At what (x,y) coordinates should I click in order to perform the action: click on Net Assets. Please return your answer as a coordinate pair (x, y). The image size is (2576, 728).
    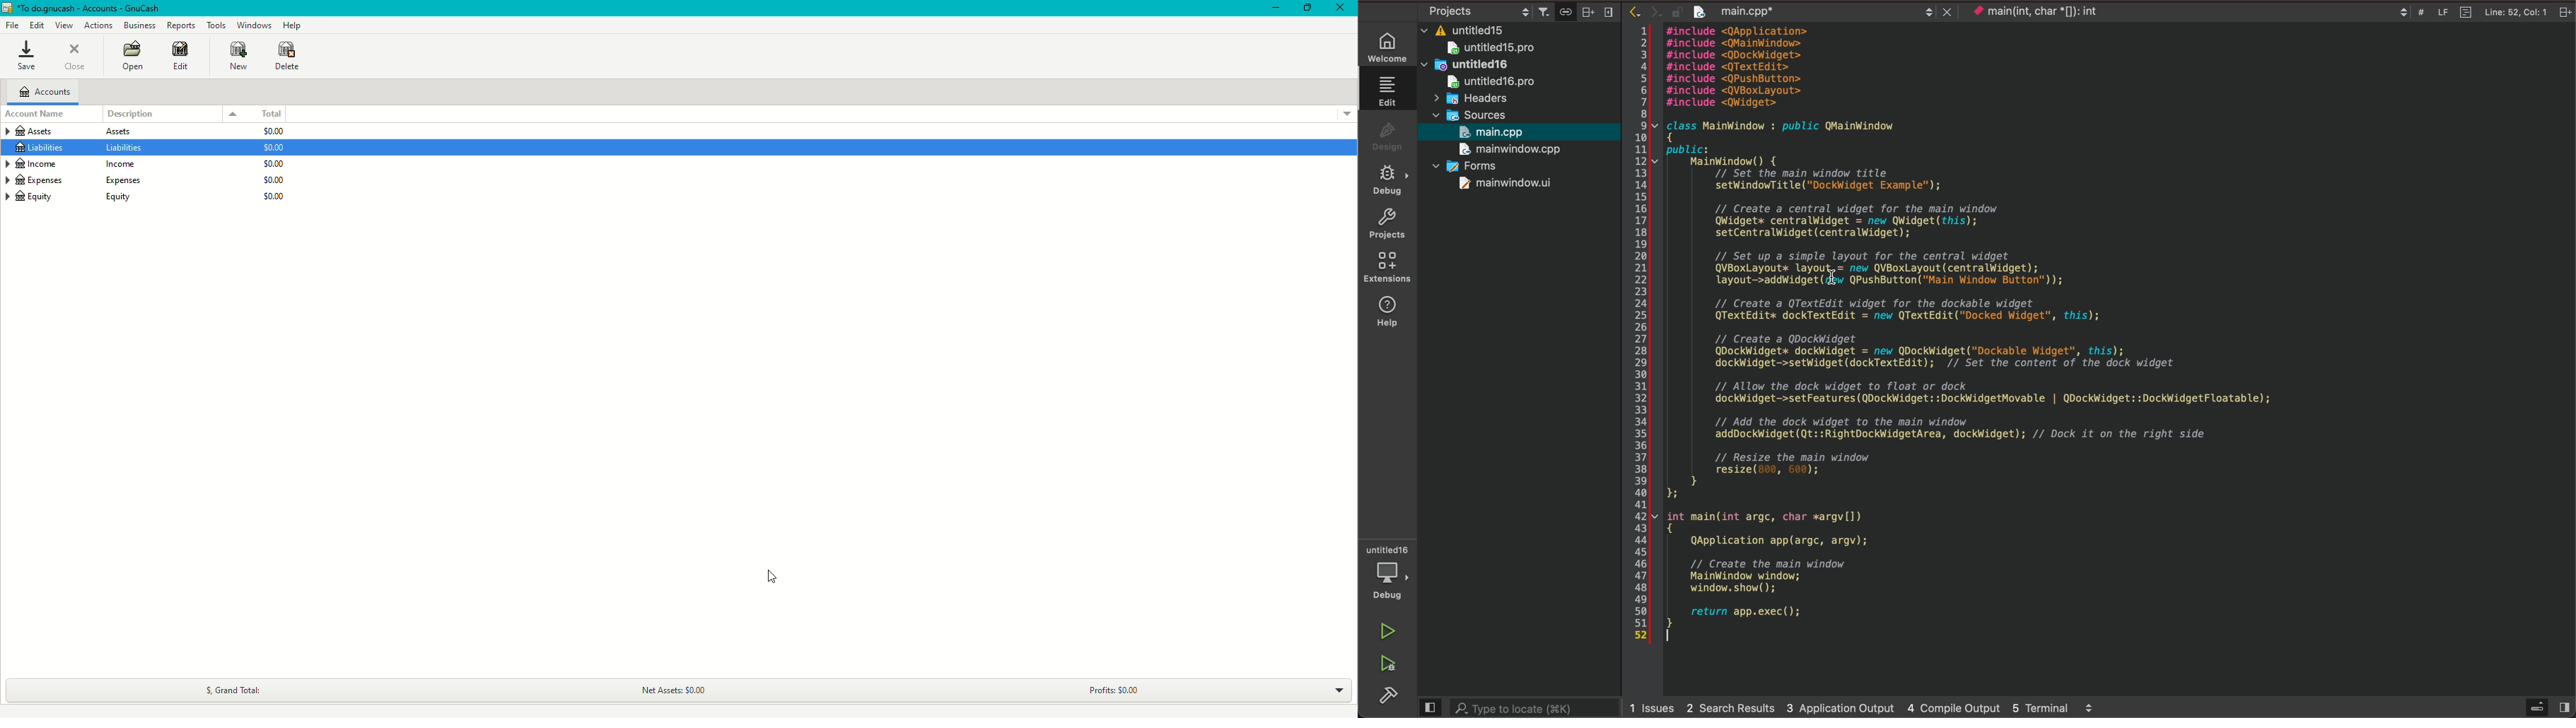
    Looking at the image, I should click on (672, 690).